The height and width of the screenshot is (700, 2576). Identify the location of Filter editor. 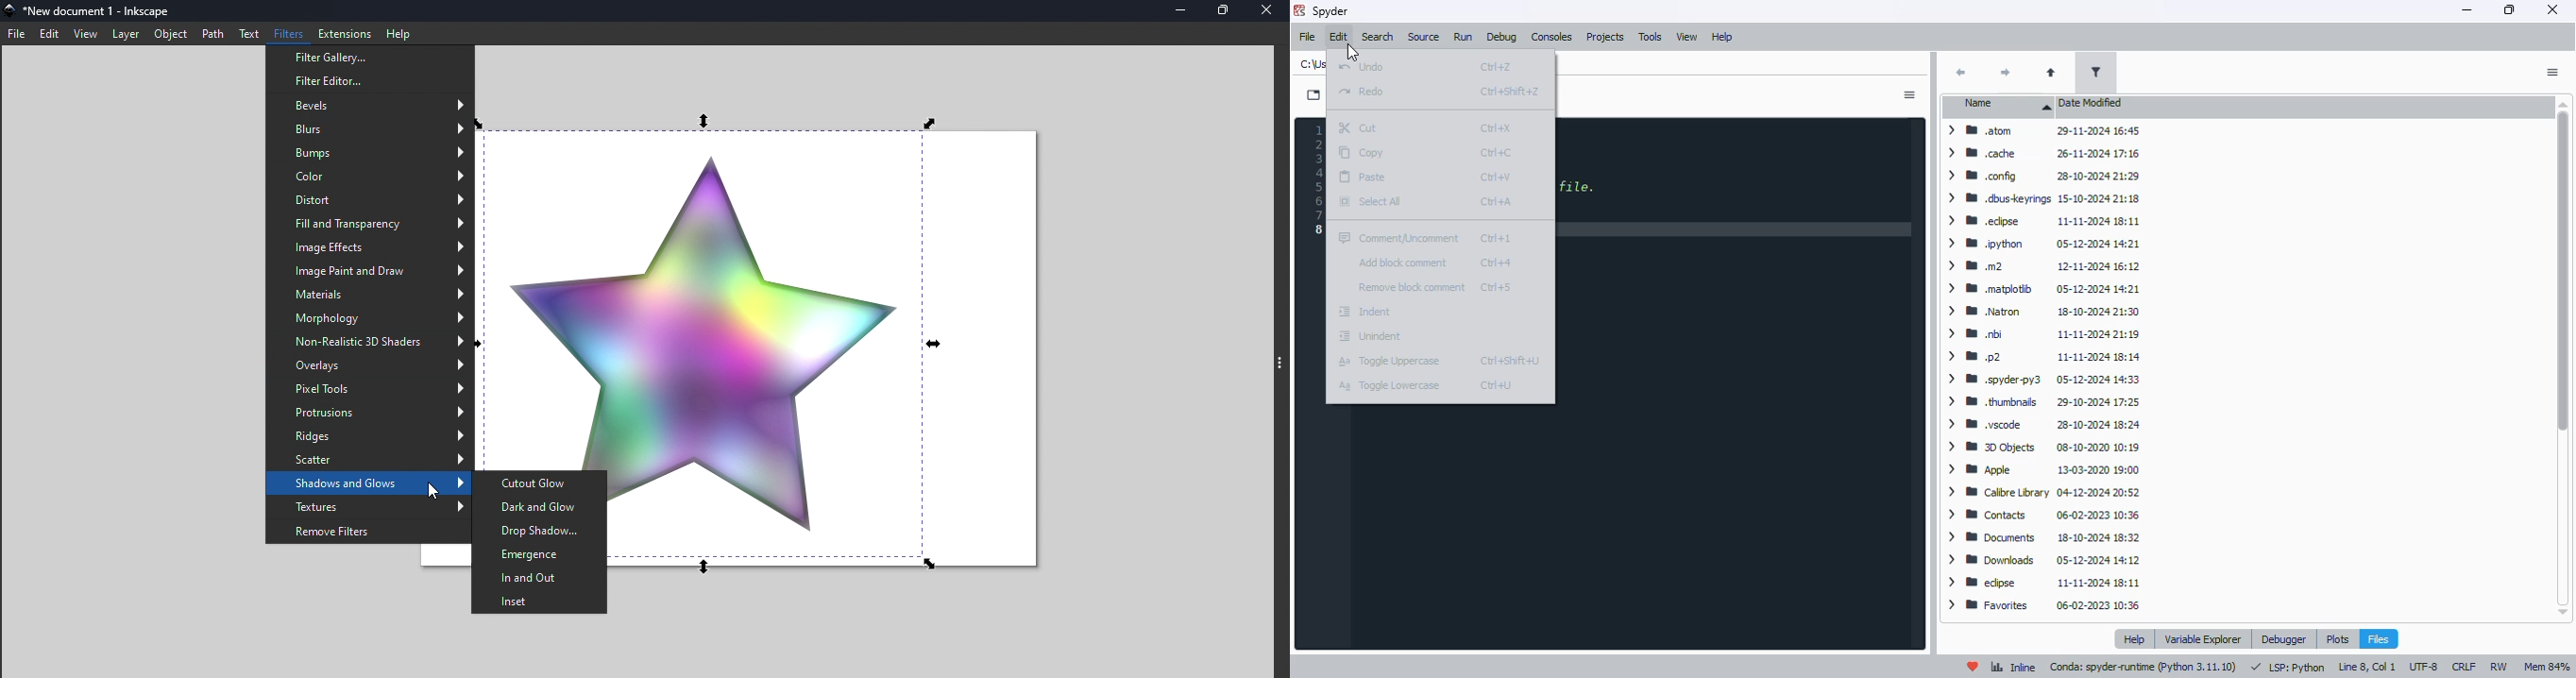
(369, 82).